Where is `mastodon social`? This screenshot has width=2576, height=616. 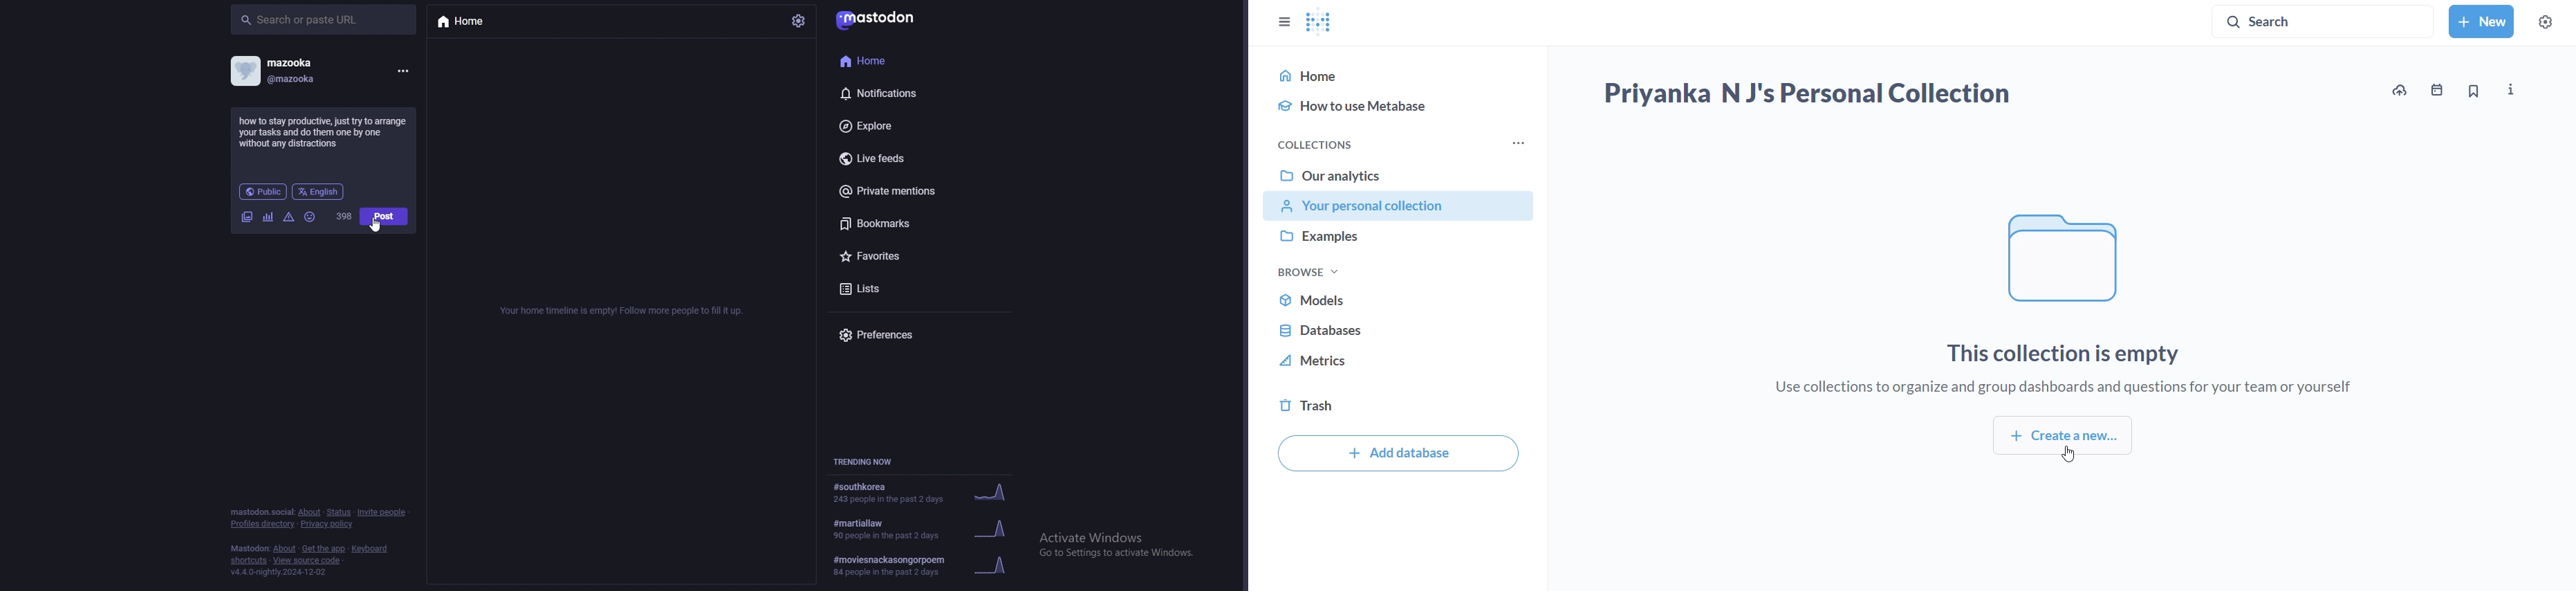
mastodon social is located at coordinates (261, 512).